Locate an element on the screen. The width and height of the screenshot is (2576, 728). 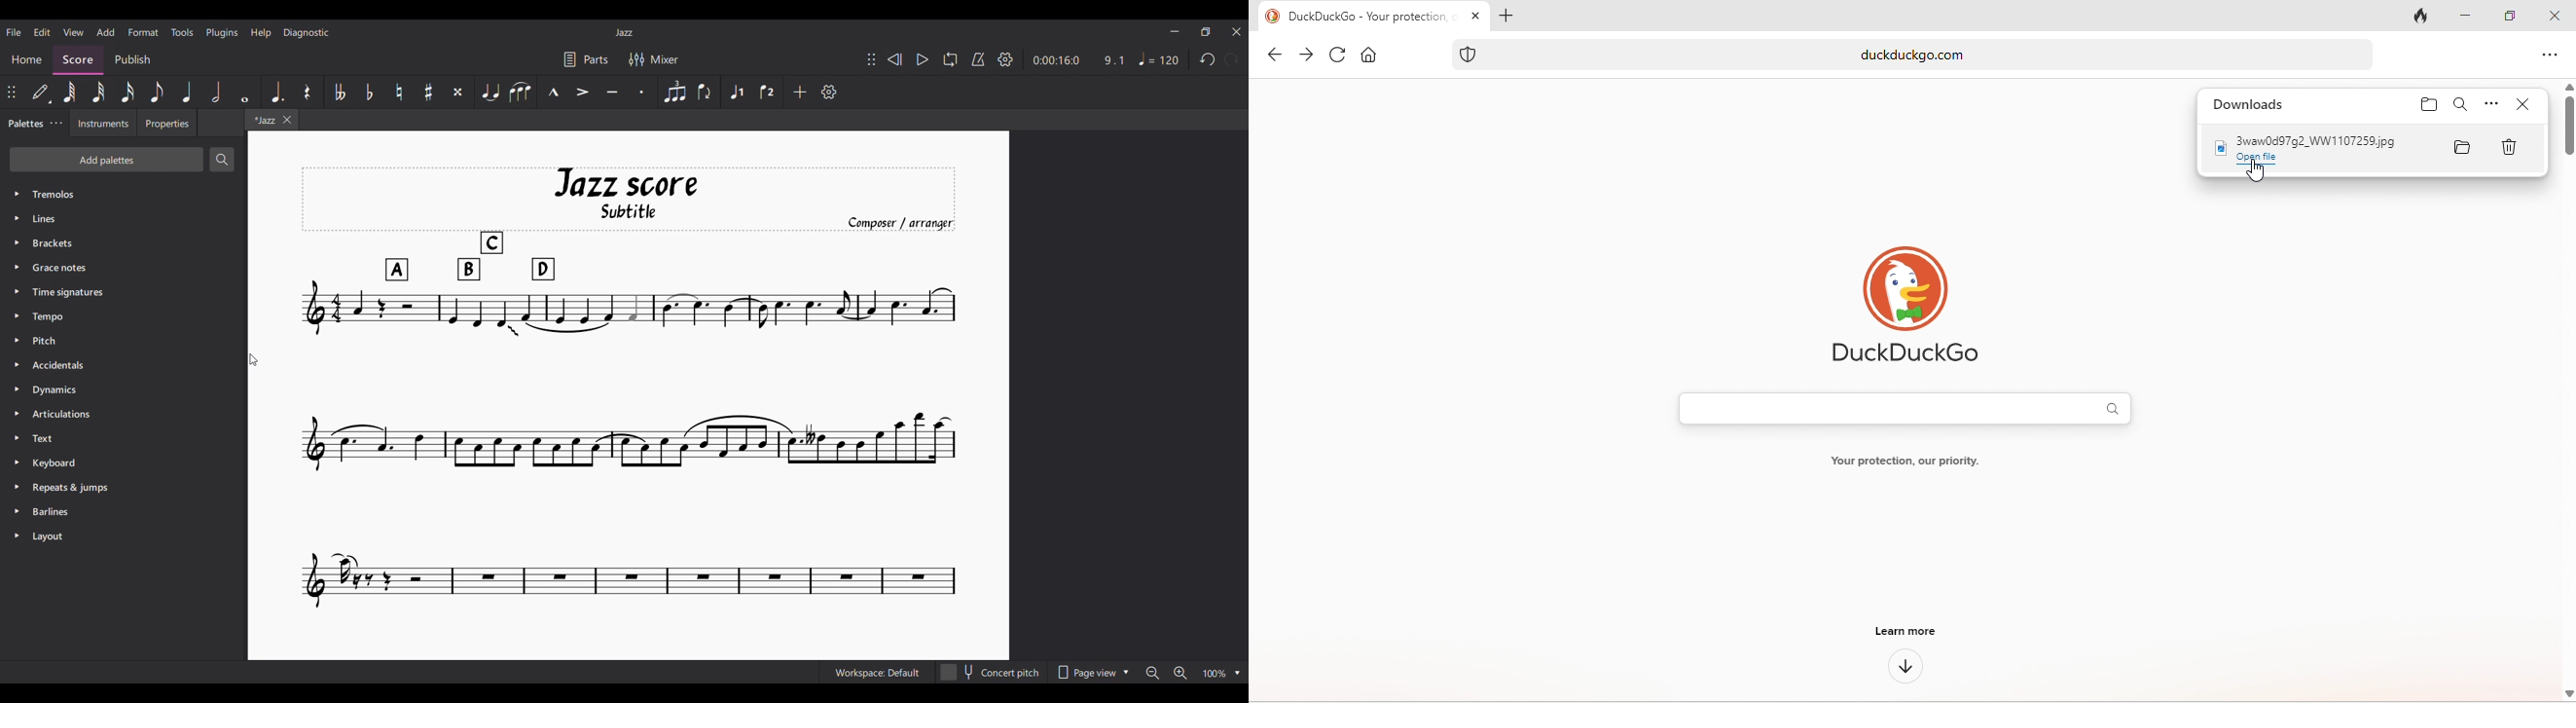
Mixer settings is located at coordinates (654, 60).